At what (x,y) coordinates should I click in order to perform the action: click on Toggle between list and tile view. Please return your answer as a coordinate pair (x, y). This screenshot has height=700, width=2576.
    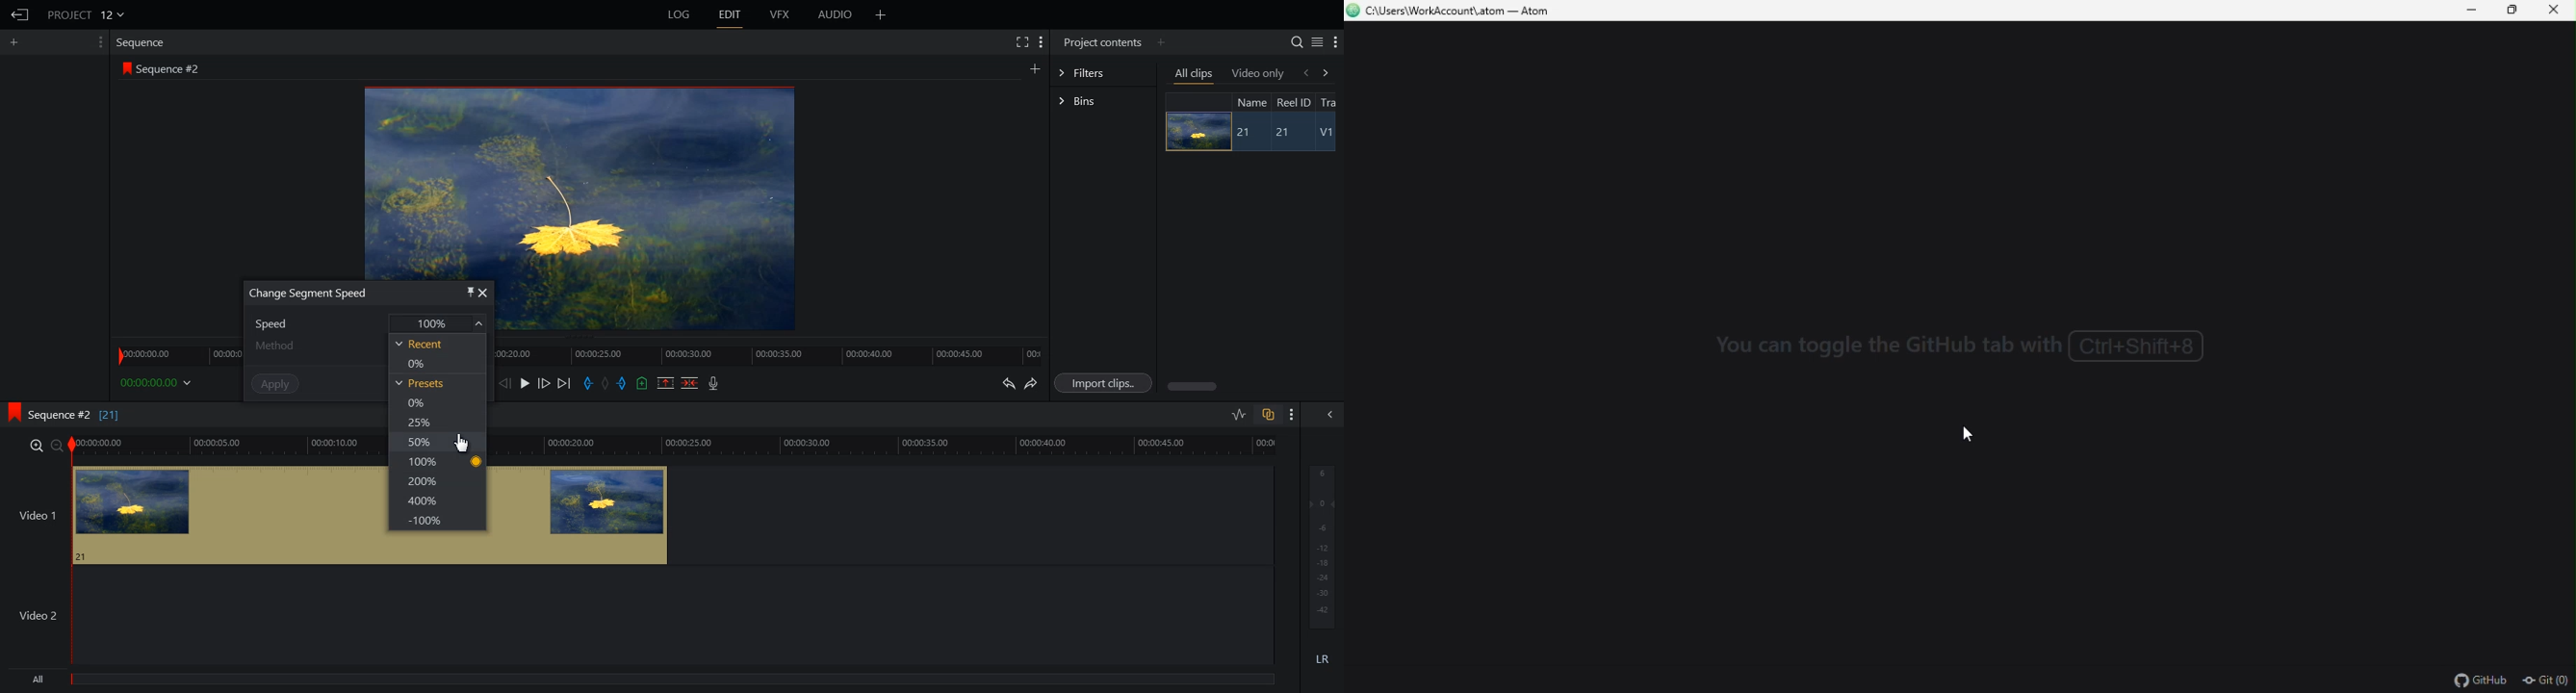
    Looking at the image, I should click on (1318, 42).